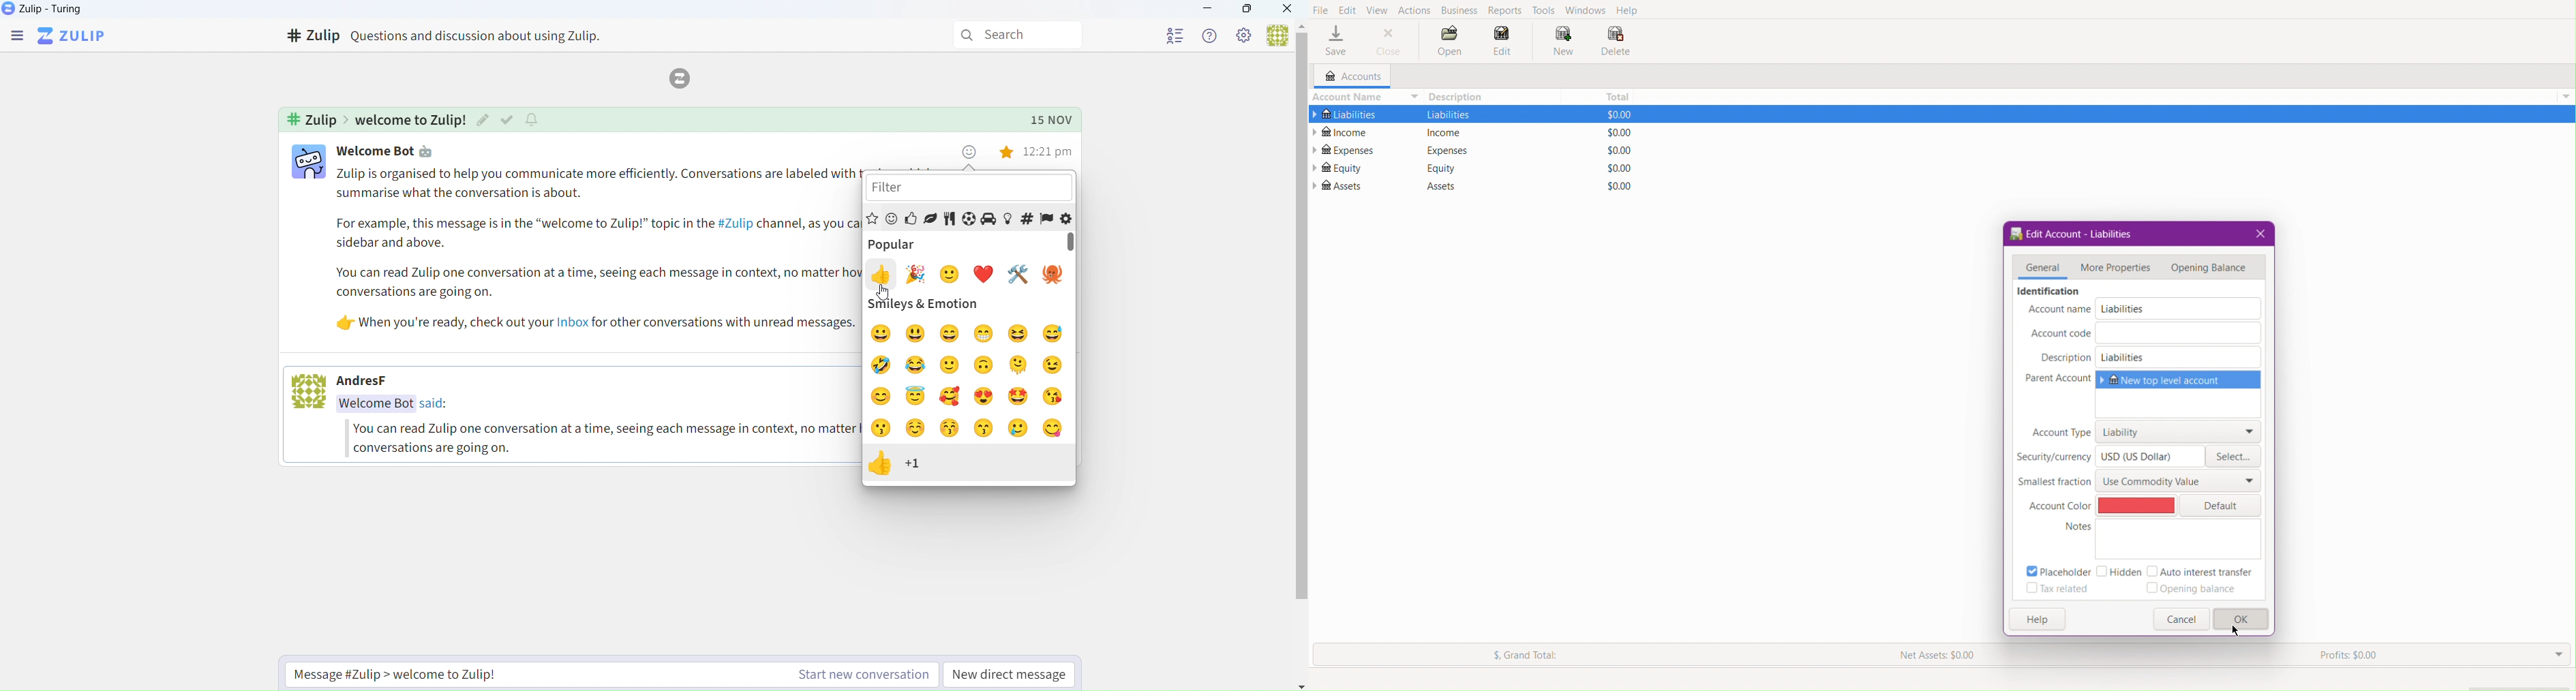  I want to click on Reports, so click(1507, 11).